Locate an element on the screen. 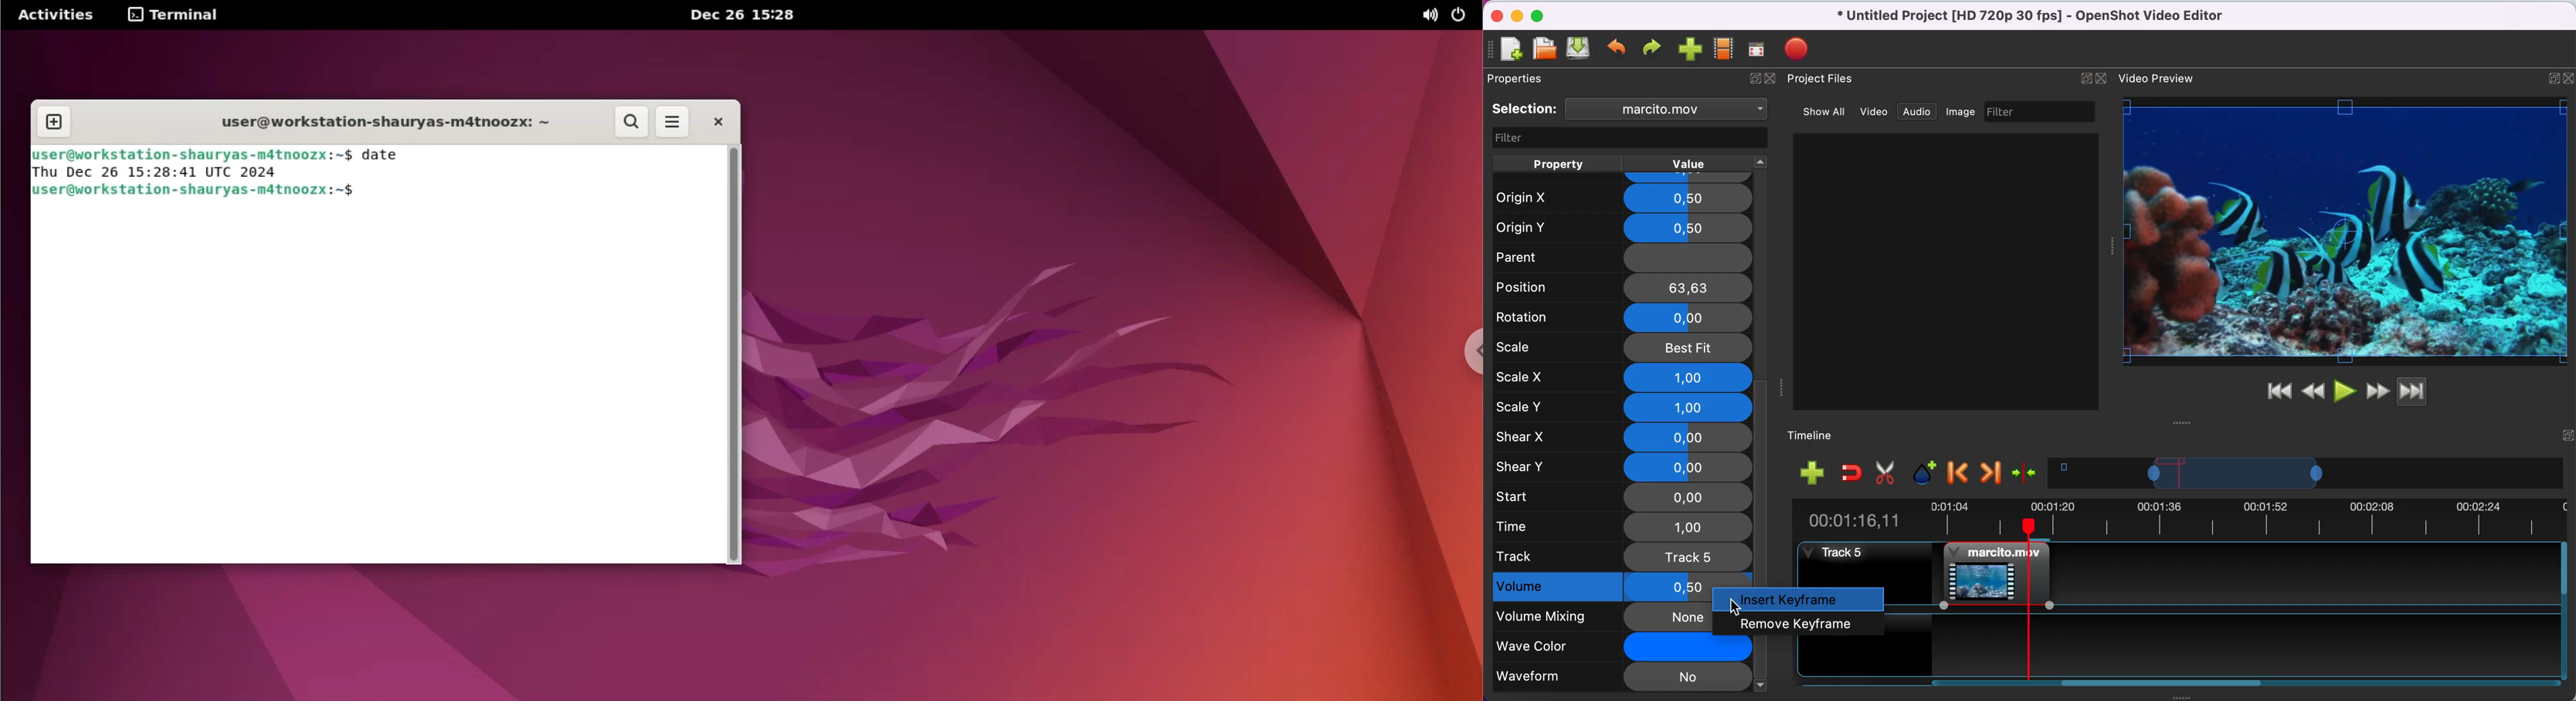  parent is located at coordinates (1618, 257).